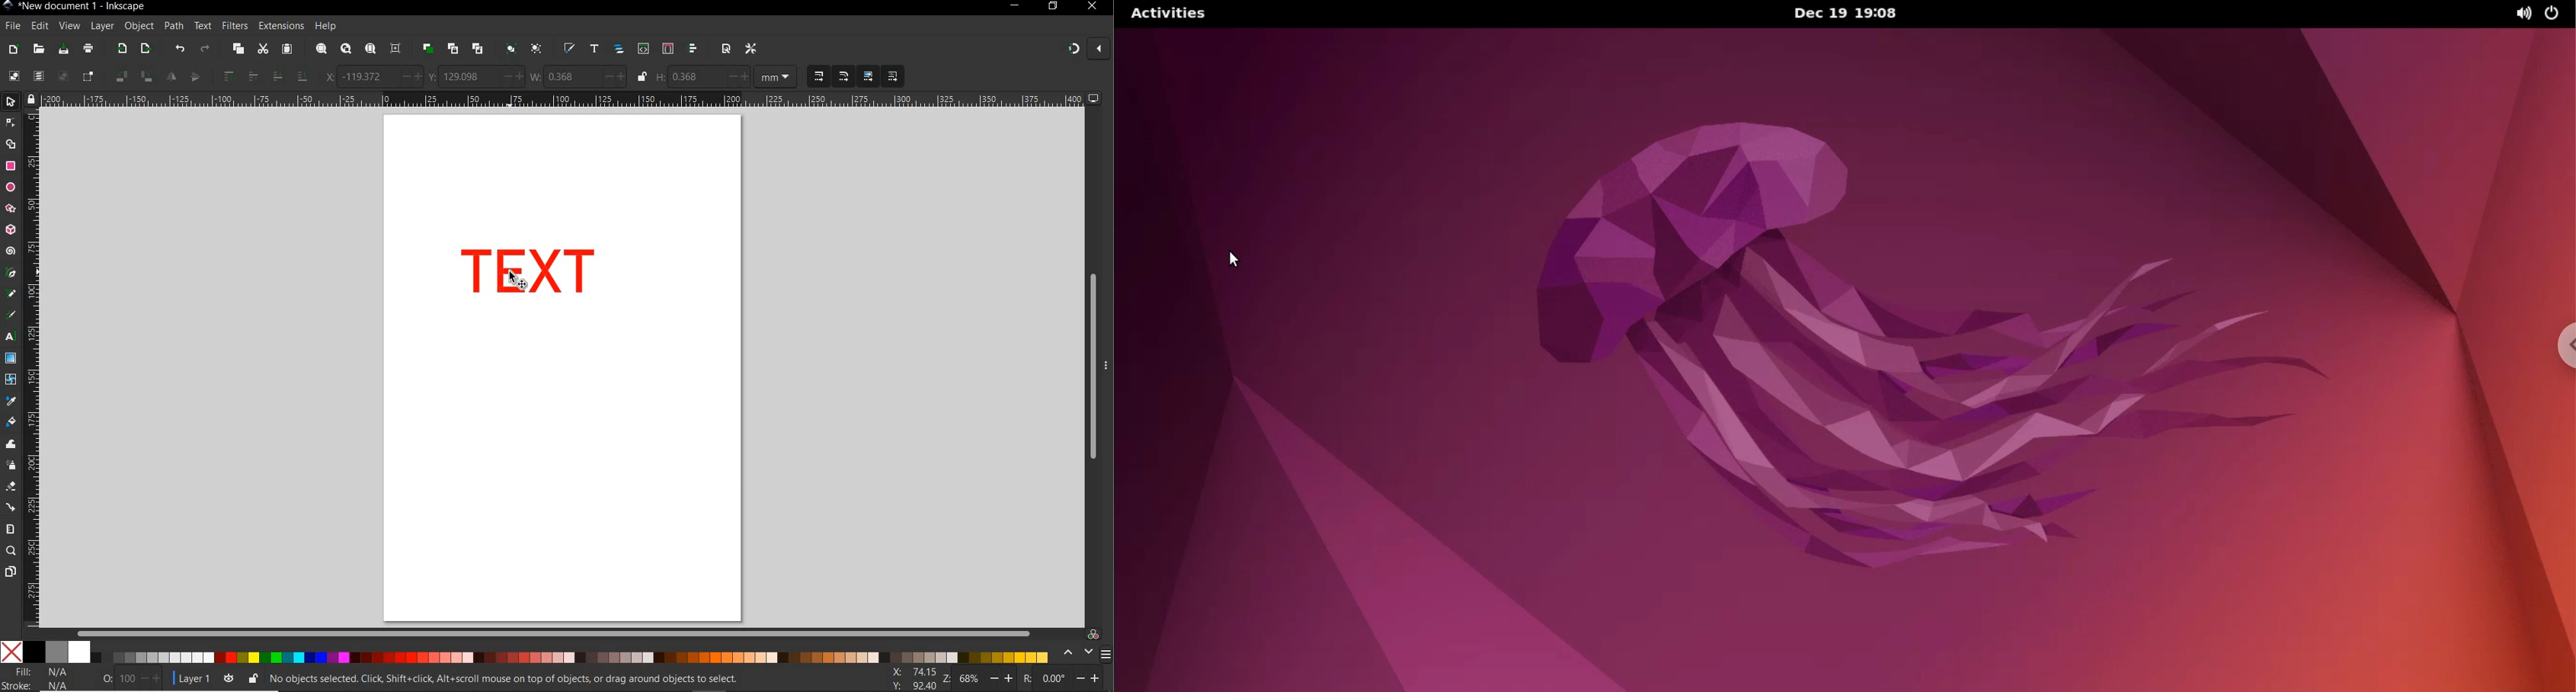 The width and height of the screenshot is (2576, 700). Describe the element at coordinates (702, 78) in the screenshot. I see `HEIGHT OF SELECTION` at that location.